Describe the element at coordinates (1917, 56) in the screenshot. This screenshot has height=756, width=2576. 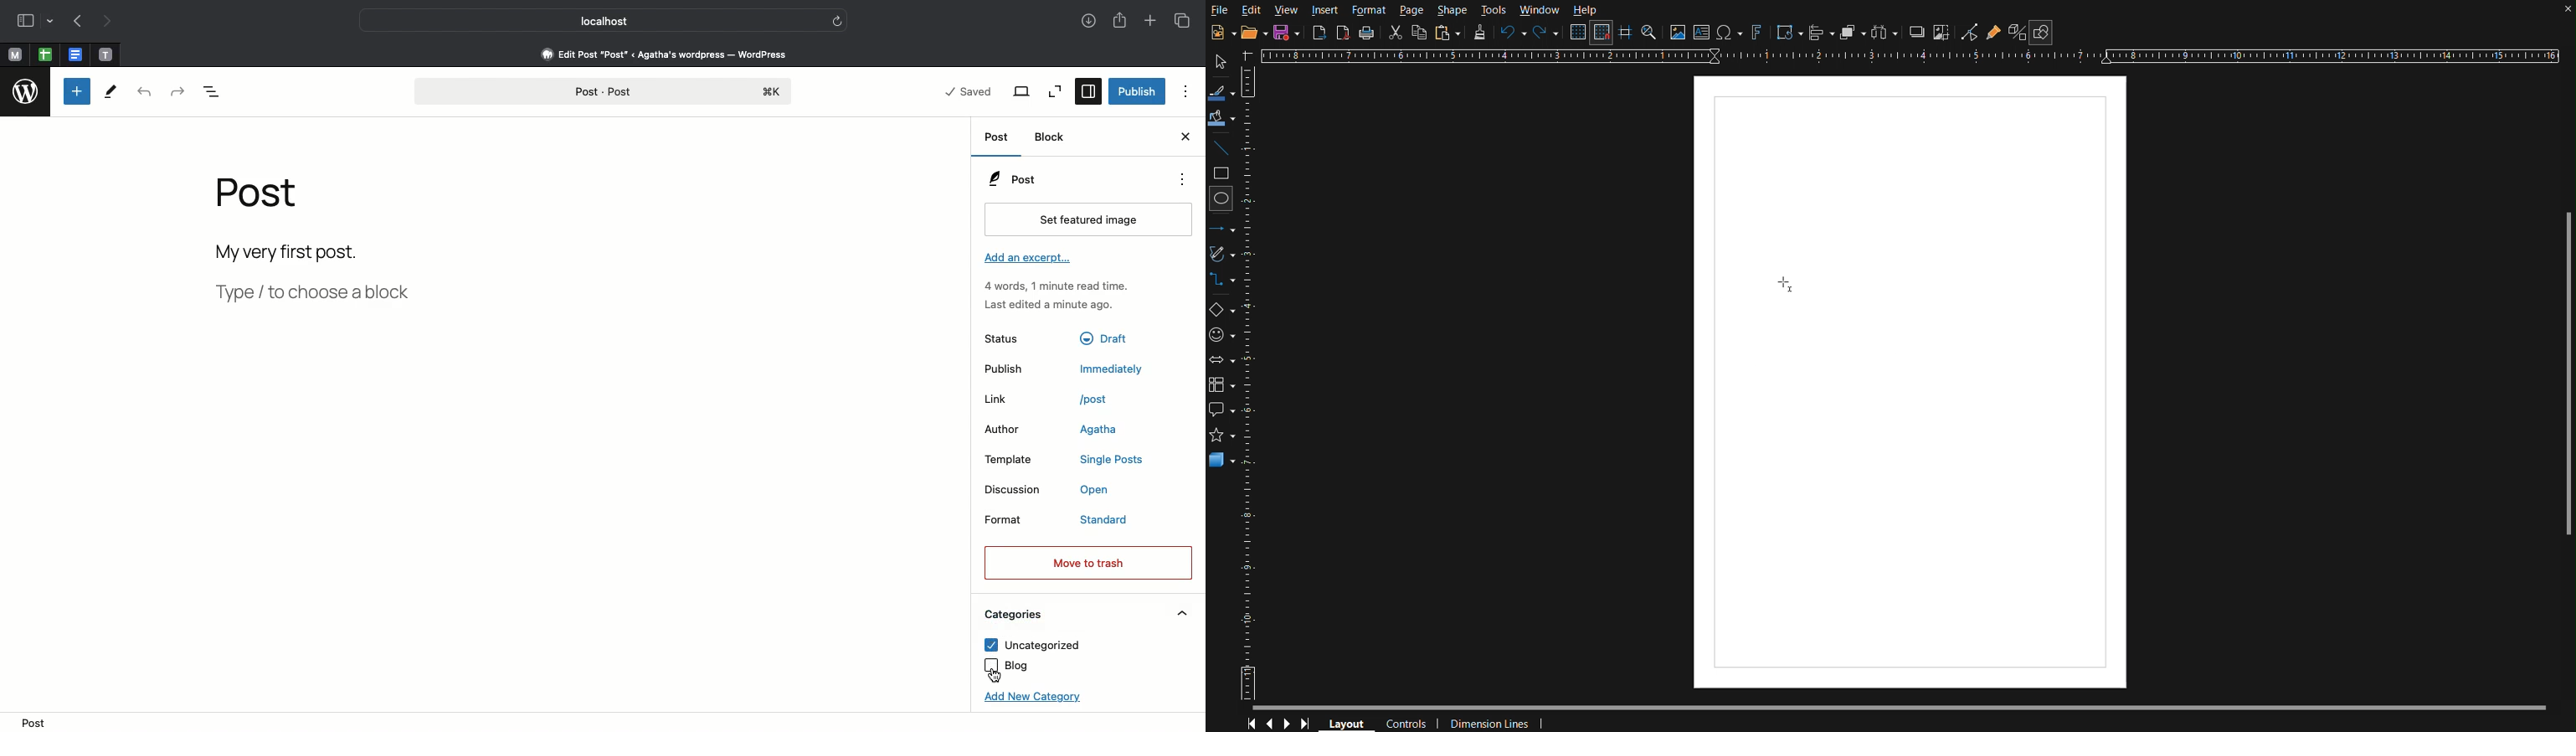
I see `Horizontal Ruler` at that location.